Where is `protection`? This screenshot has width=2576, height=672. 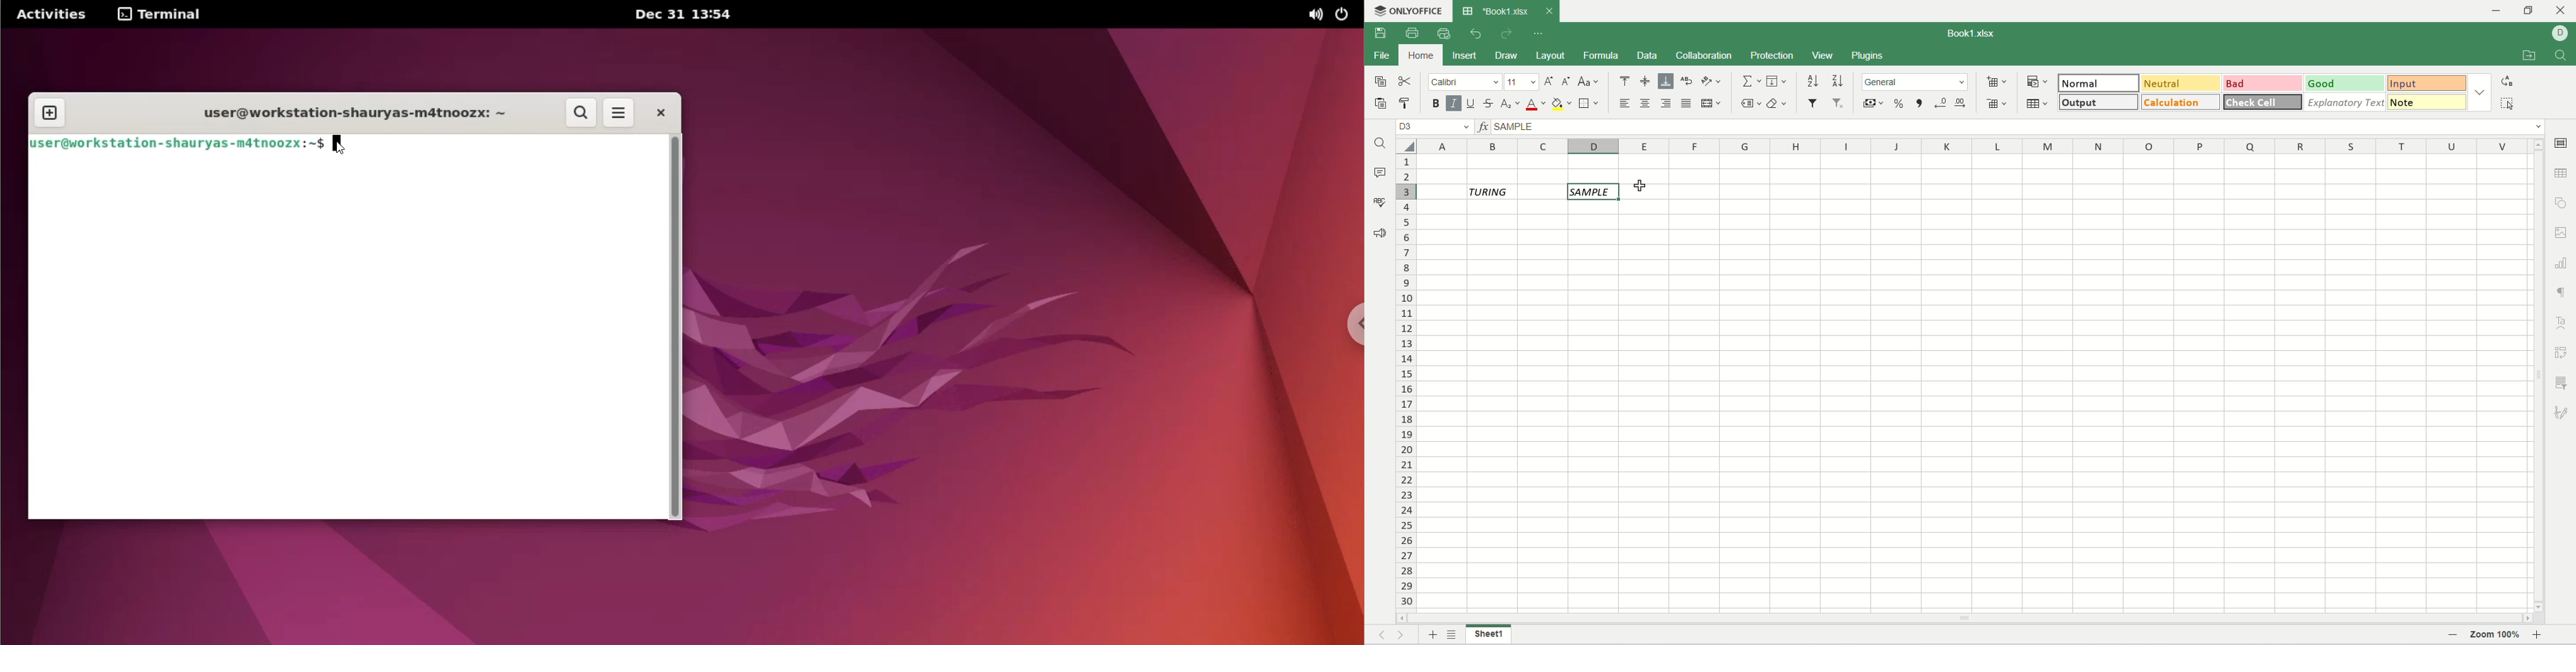
protection is located at coordinates (1773, 56).